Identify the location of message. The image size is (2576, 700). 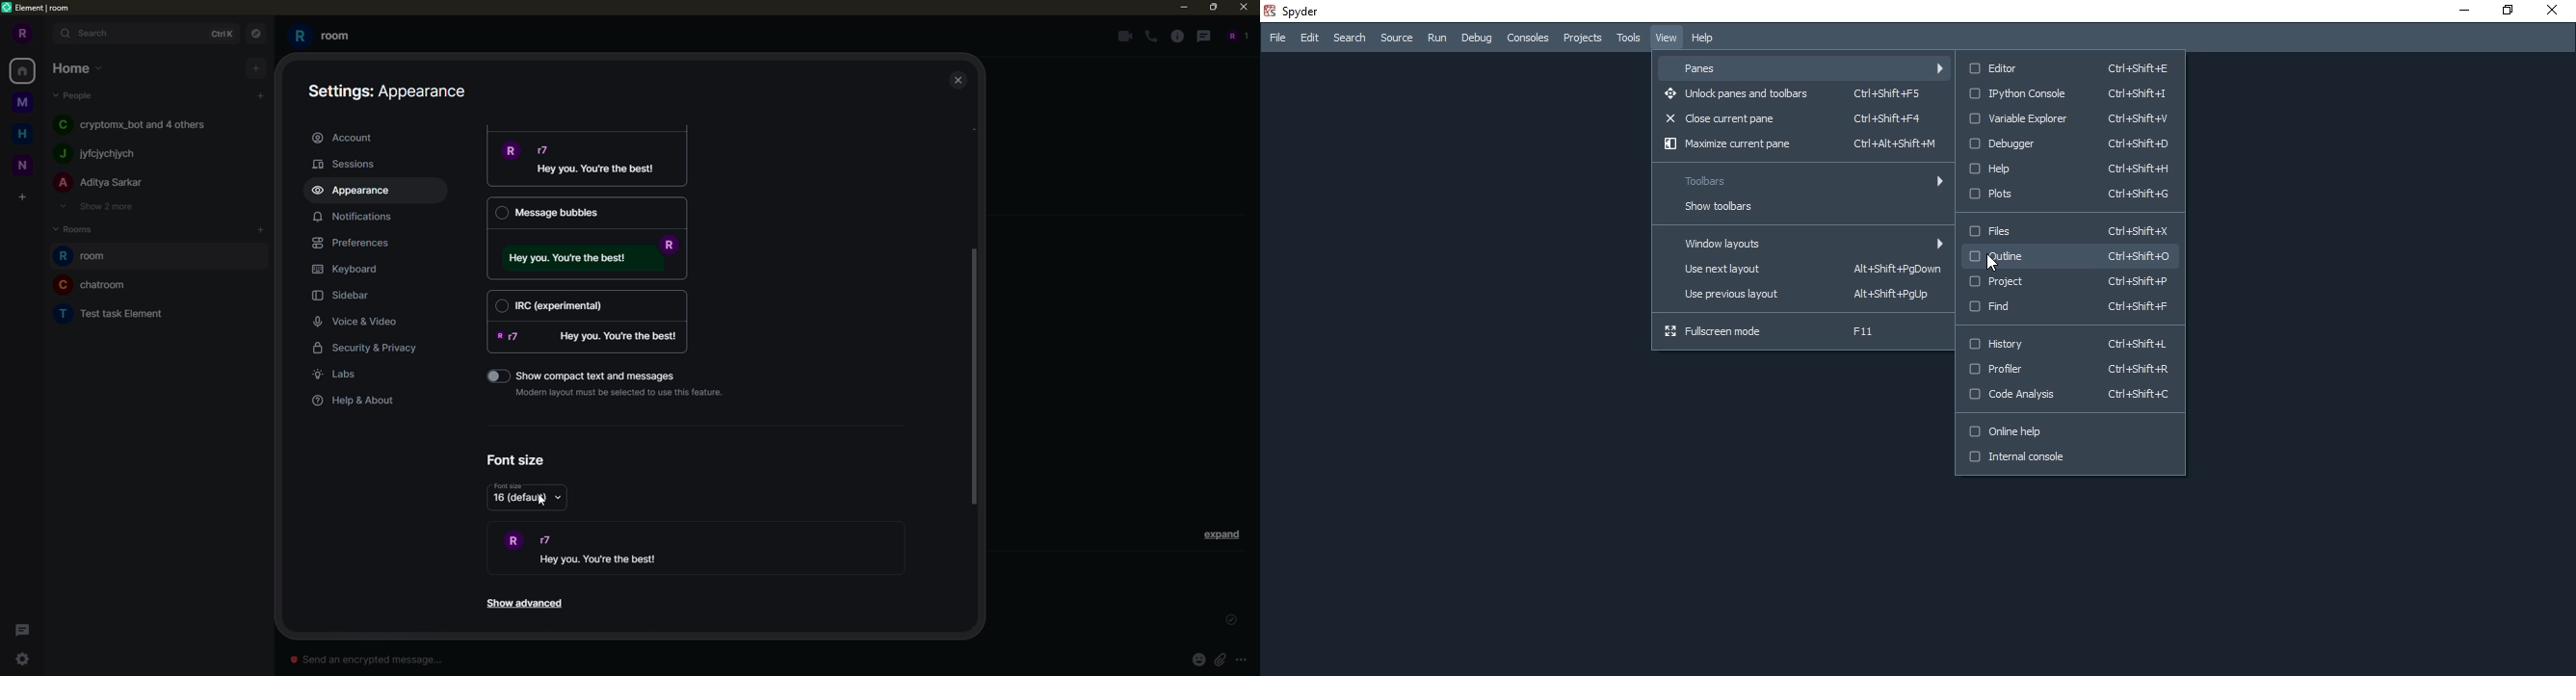
(591, 161).